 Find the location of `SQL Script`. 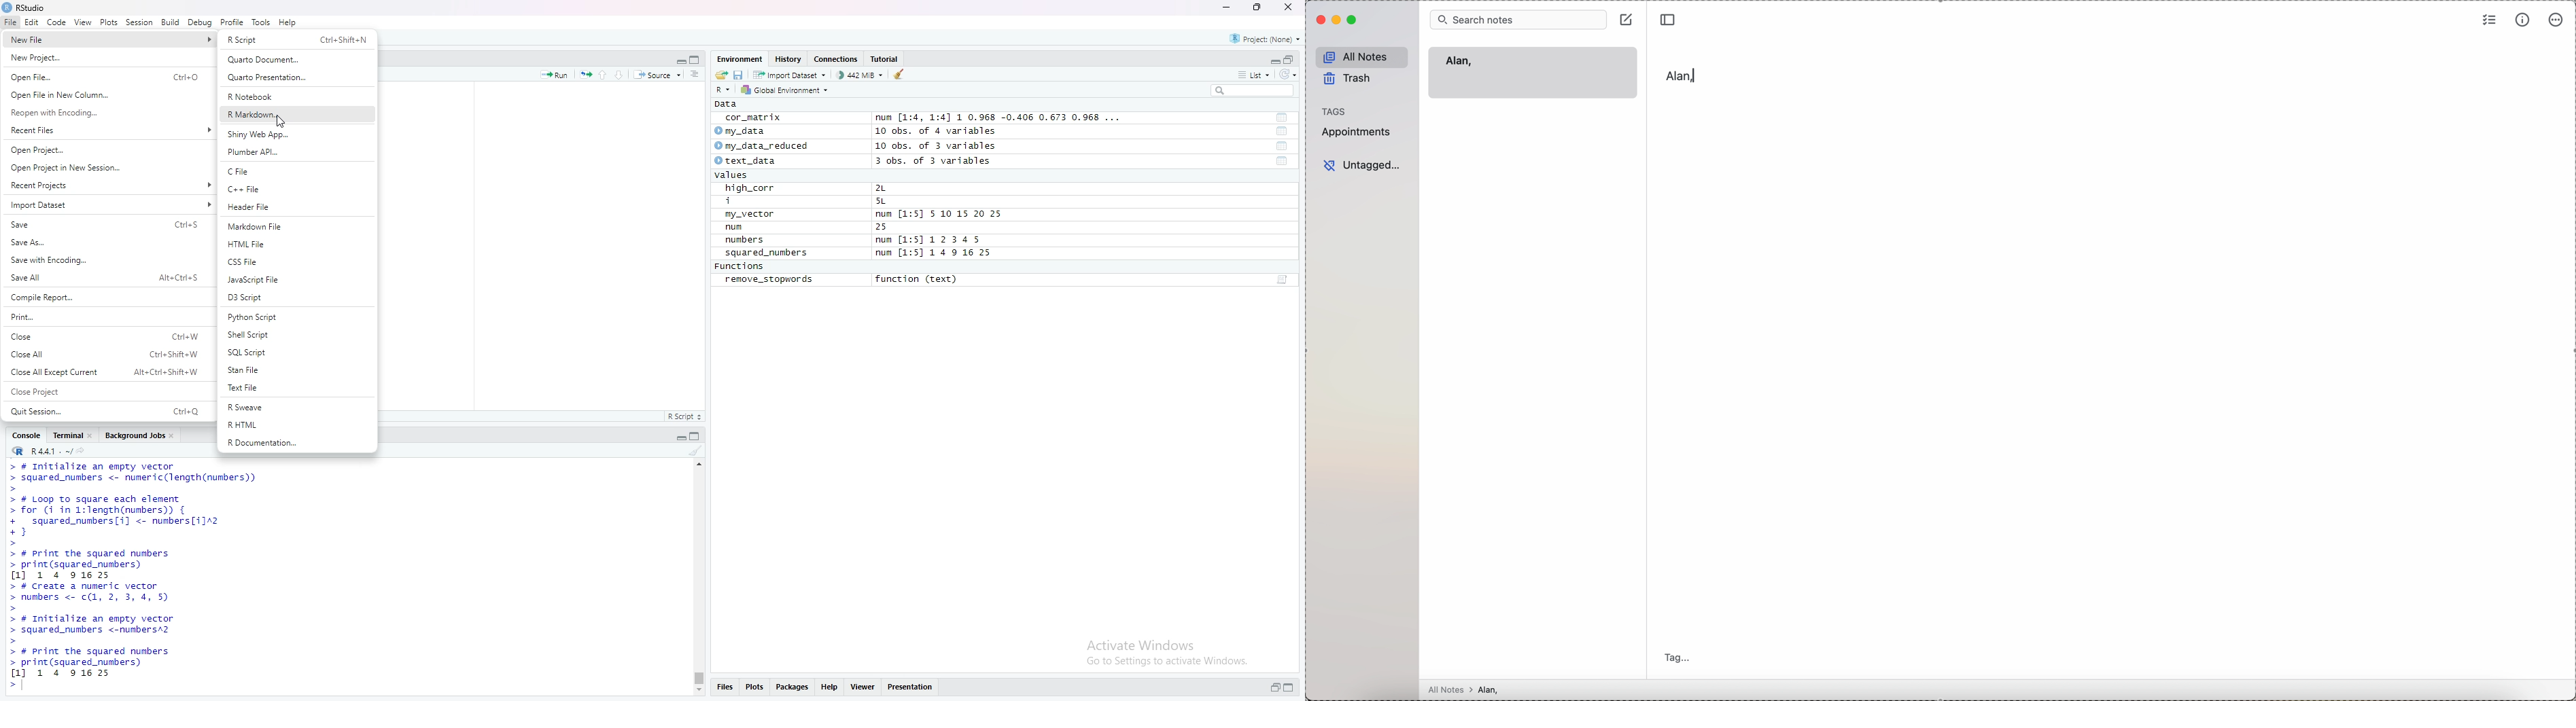

SQL Script is located at coordinates (298, 353).